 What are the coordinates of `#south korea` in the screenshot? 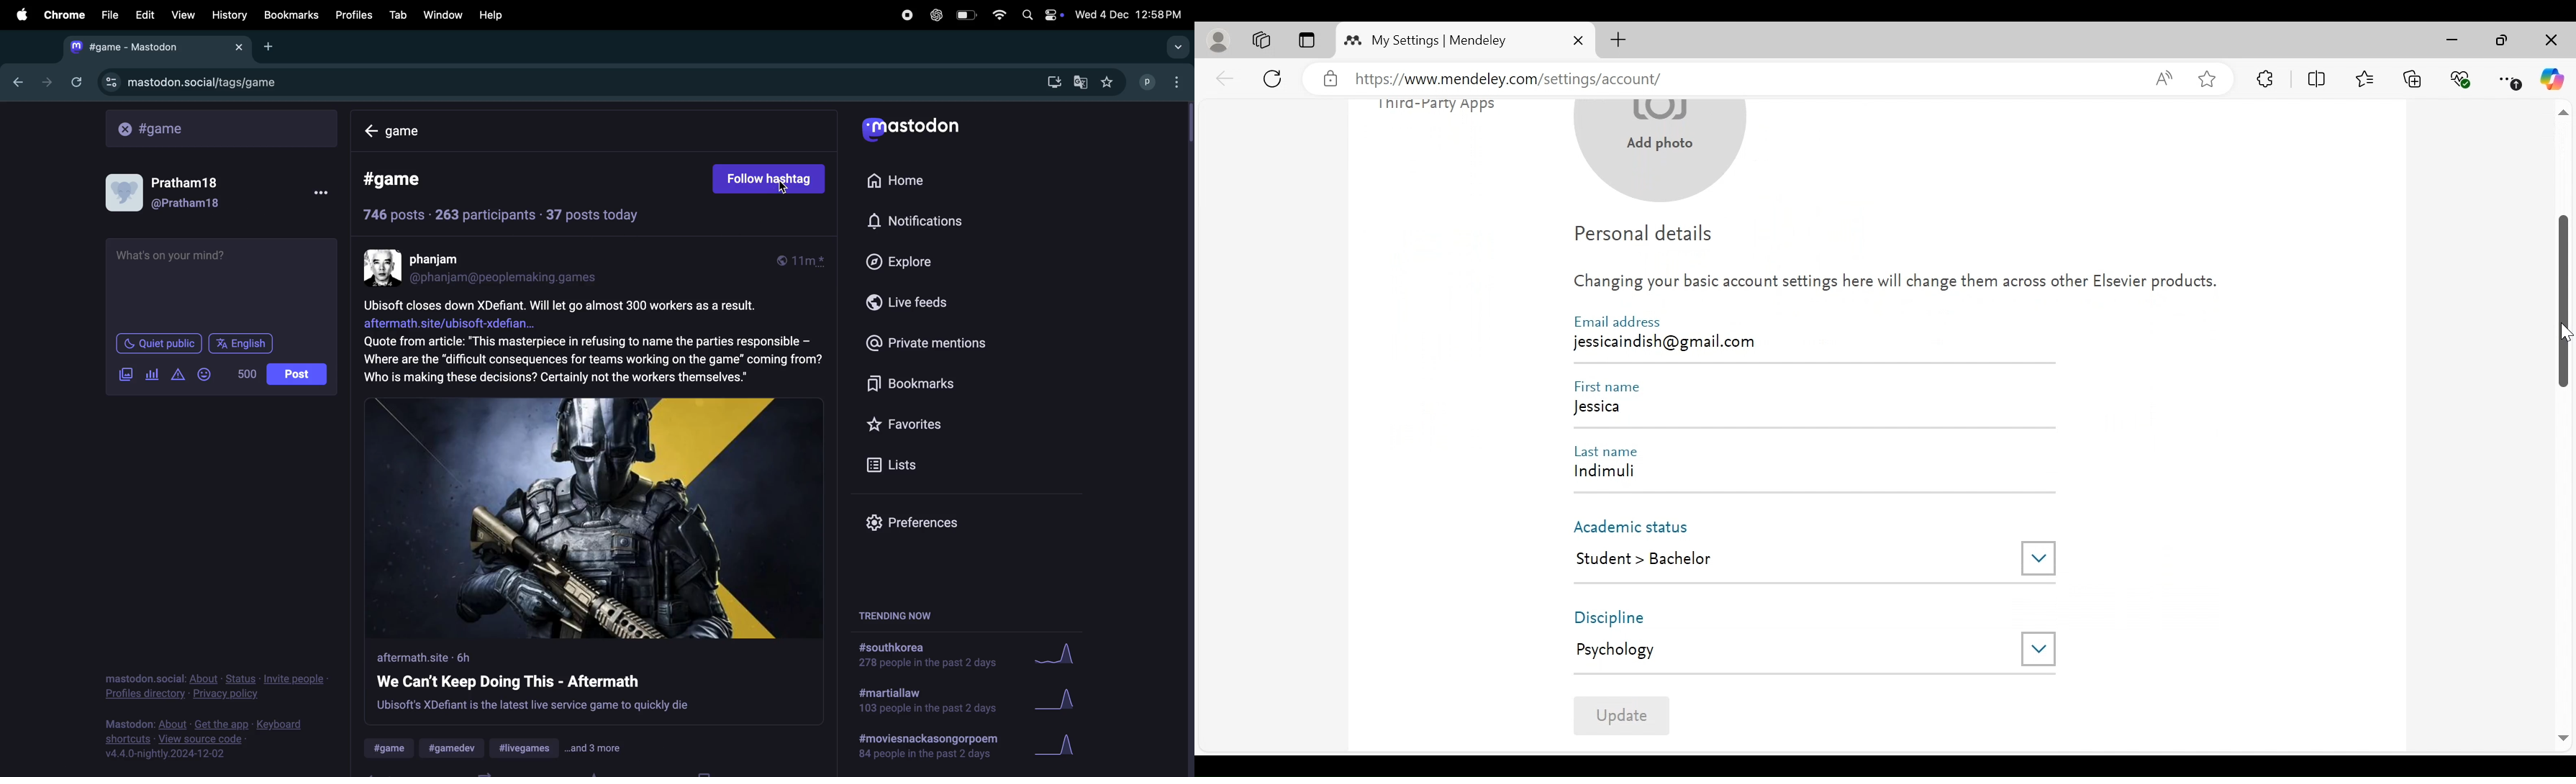 It's located at (921, 657).